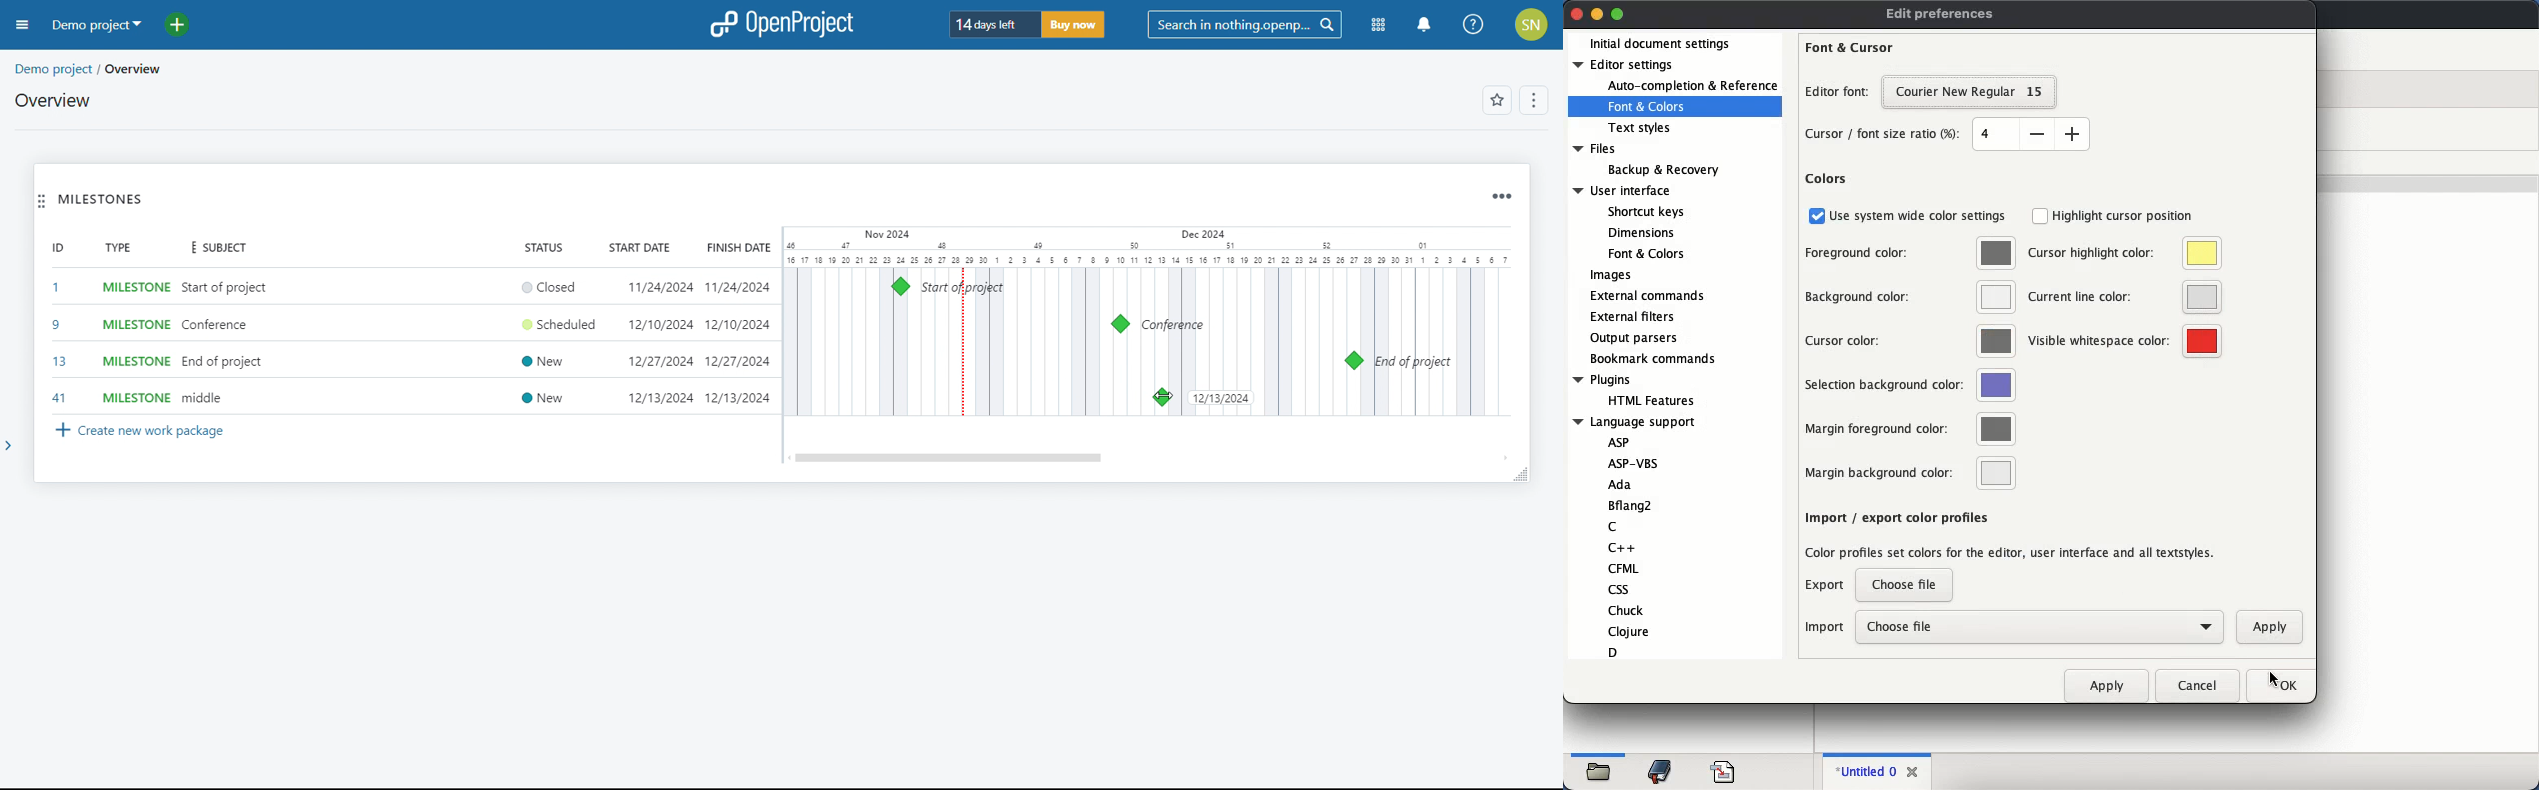 The image size is (2548, 812). What do you see at coordinates (1663, 170) in the screenshot?
I see `backup & recovery` at bounding box center [1663, 170].